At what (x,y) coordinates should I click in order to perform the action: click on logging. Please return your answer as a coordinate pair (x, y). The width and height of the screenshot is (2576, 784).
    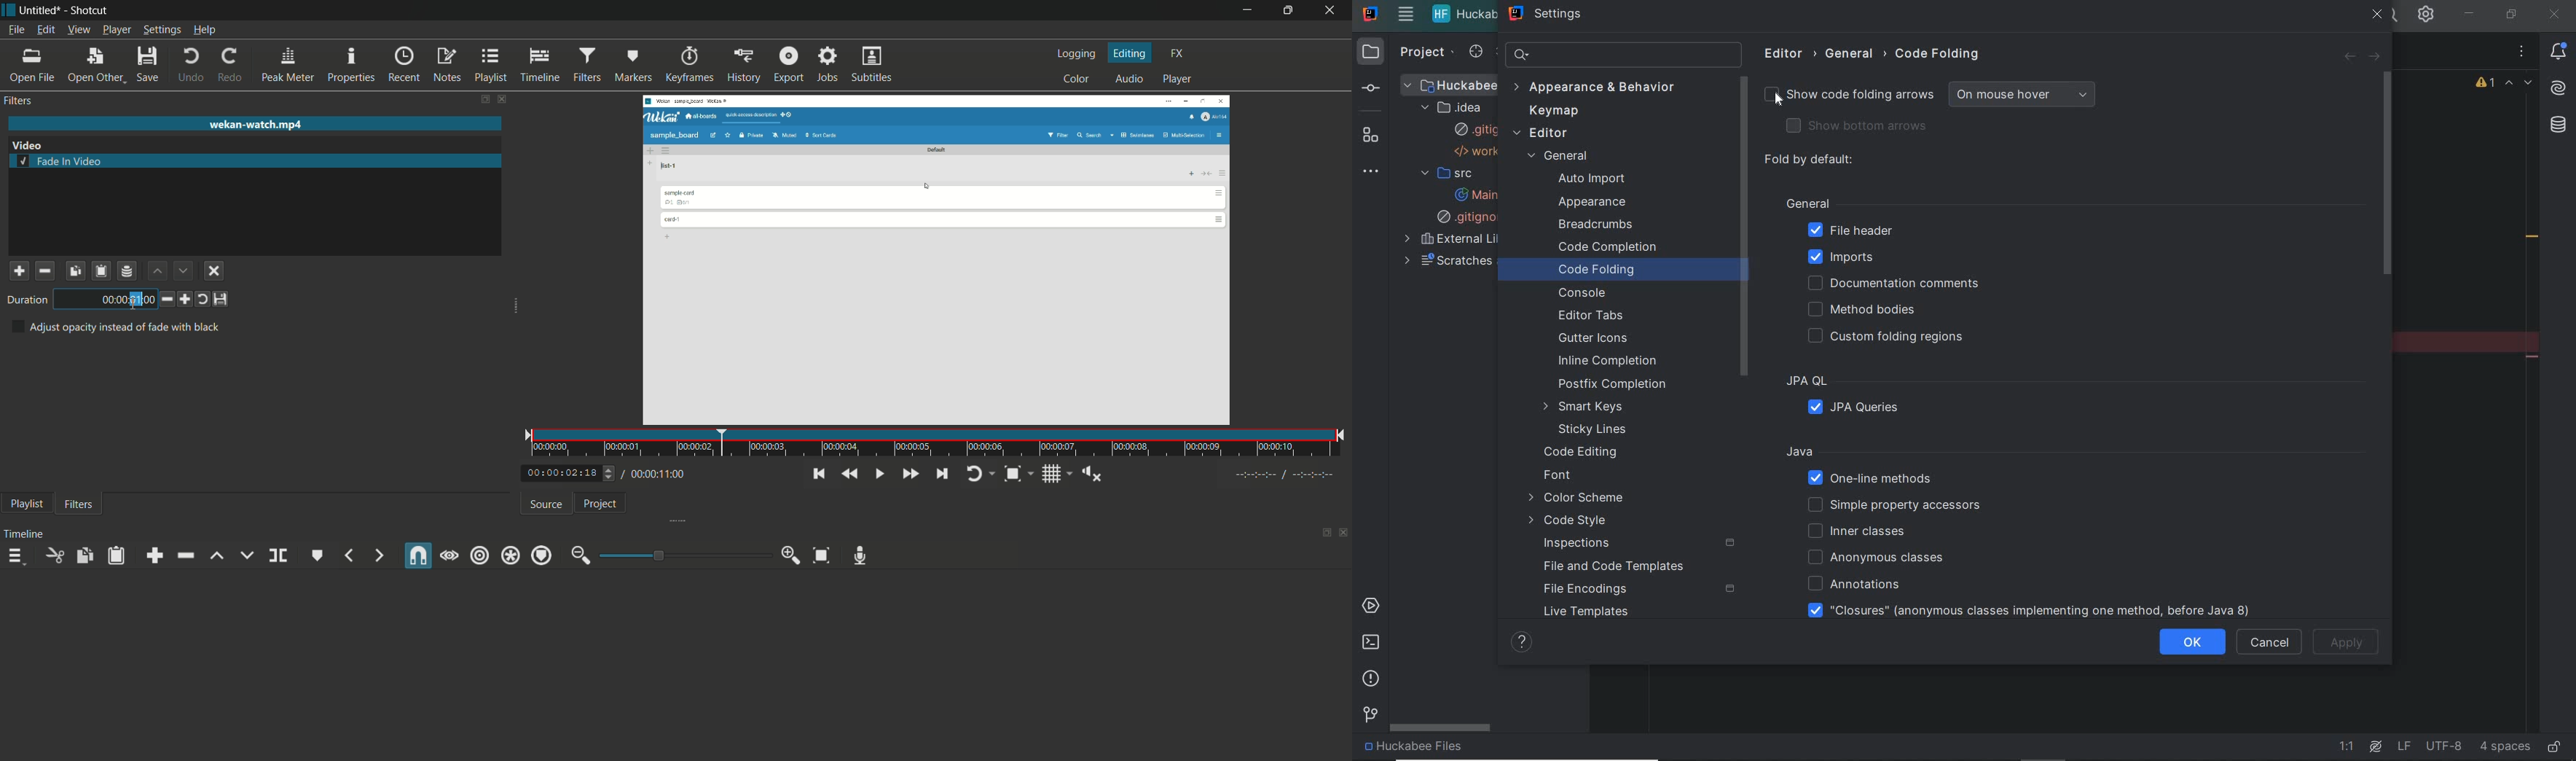
    Looking at the image, I should click on (1079, 54).